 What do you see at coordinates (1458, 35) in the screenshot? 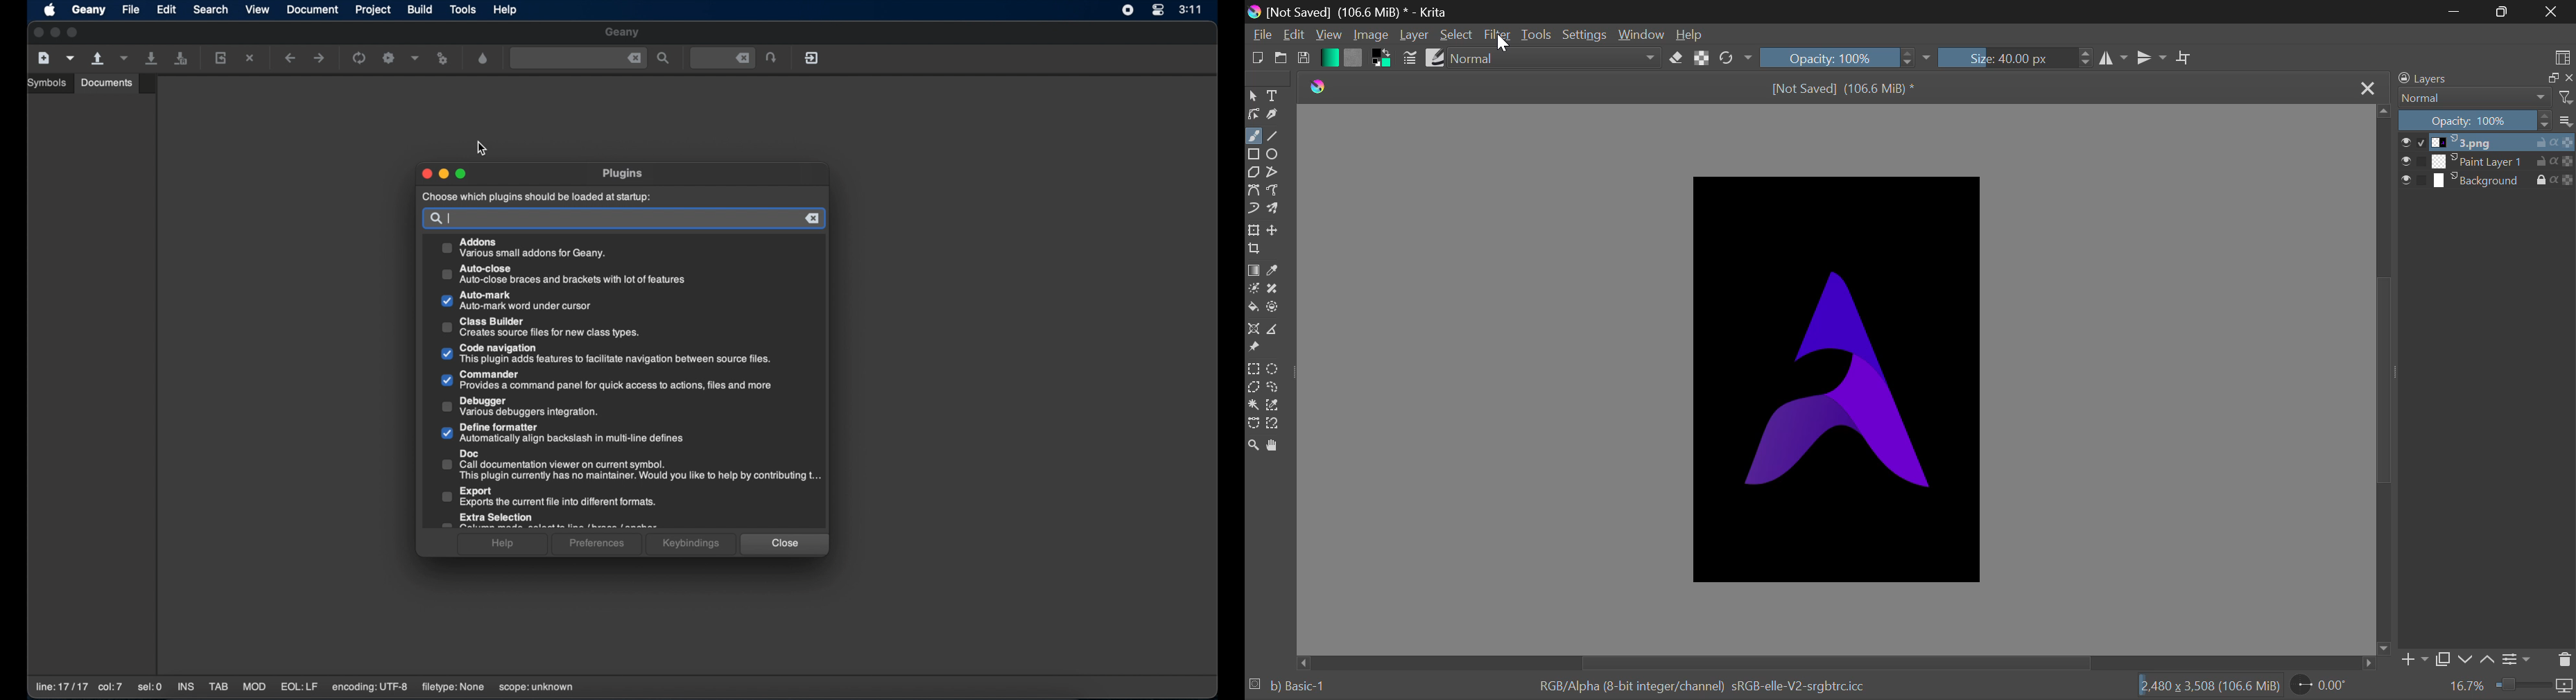
I see `Select` at bounding box center [1458, 35].